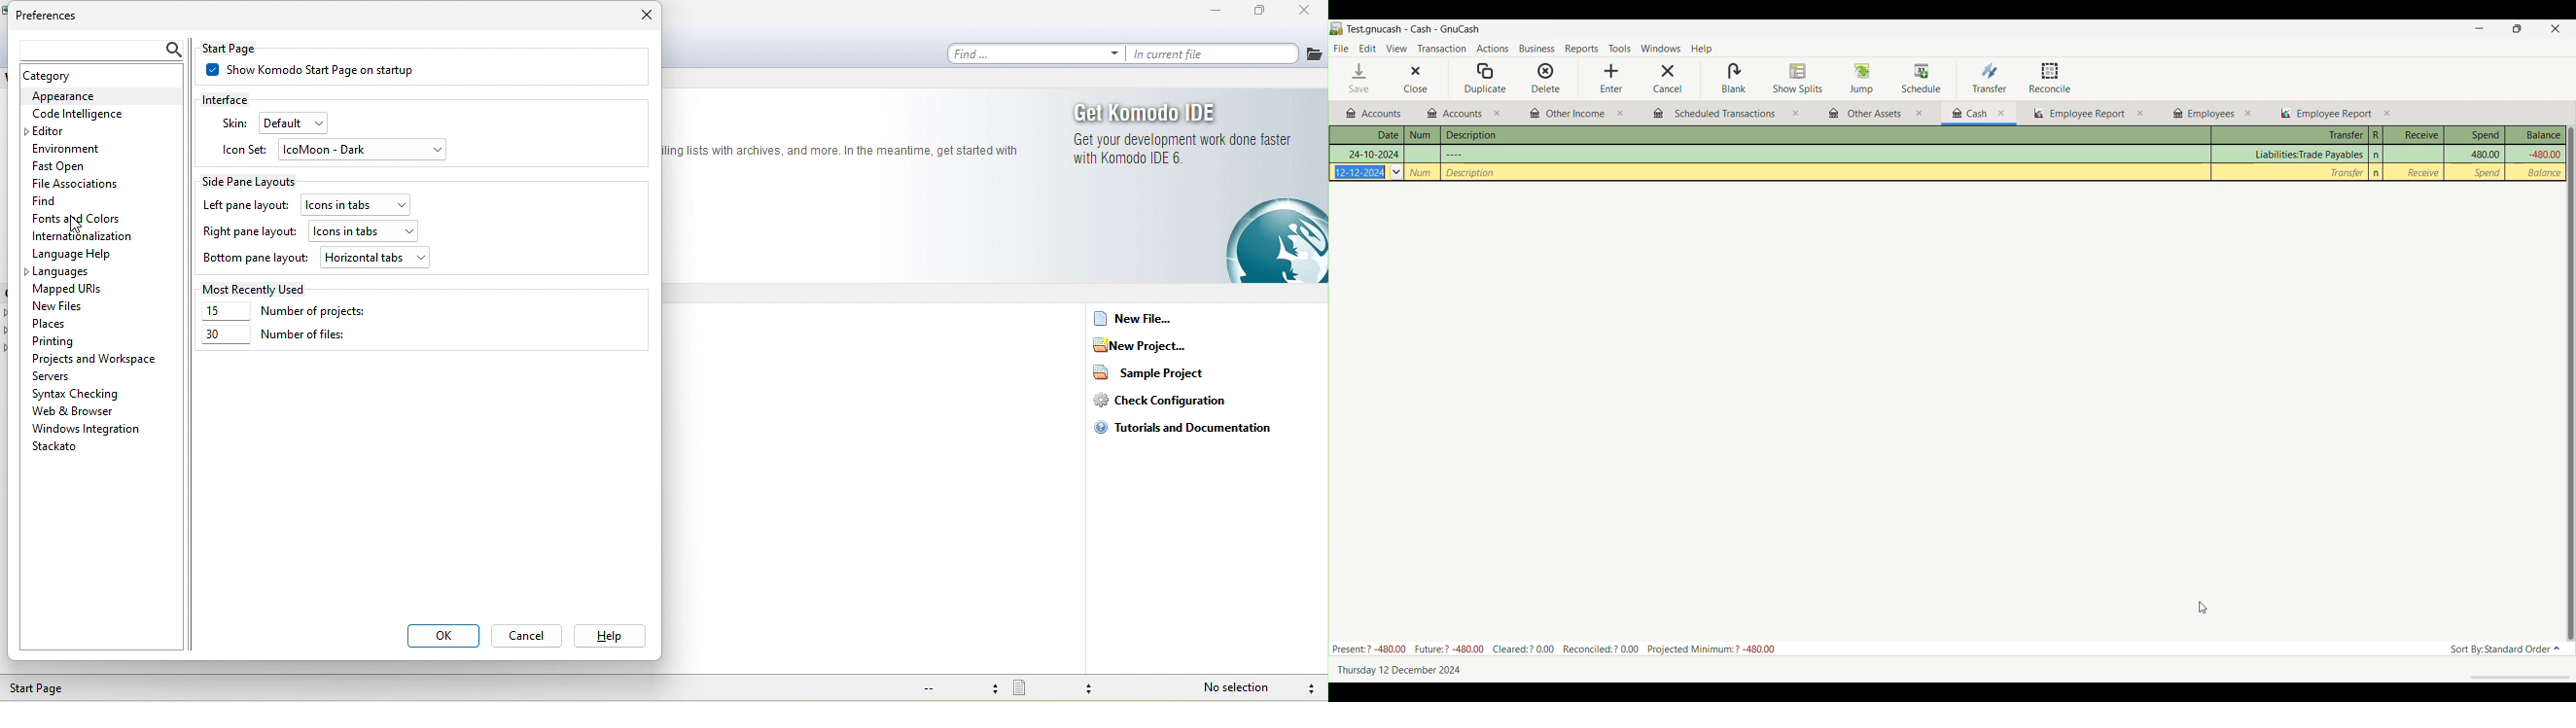 The image size is (2576, 728). What do you see at coordinates (2203, 608) in the screenshot?
I see `Cursor position unchanged` at bounding box center [2203, 608].